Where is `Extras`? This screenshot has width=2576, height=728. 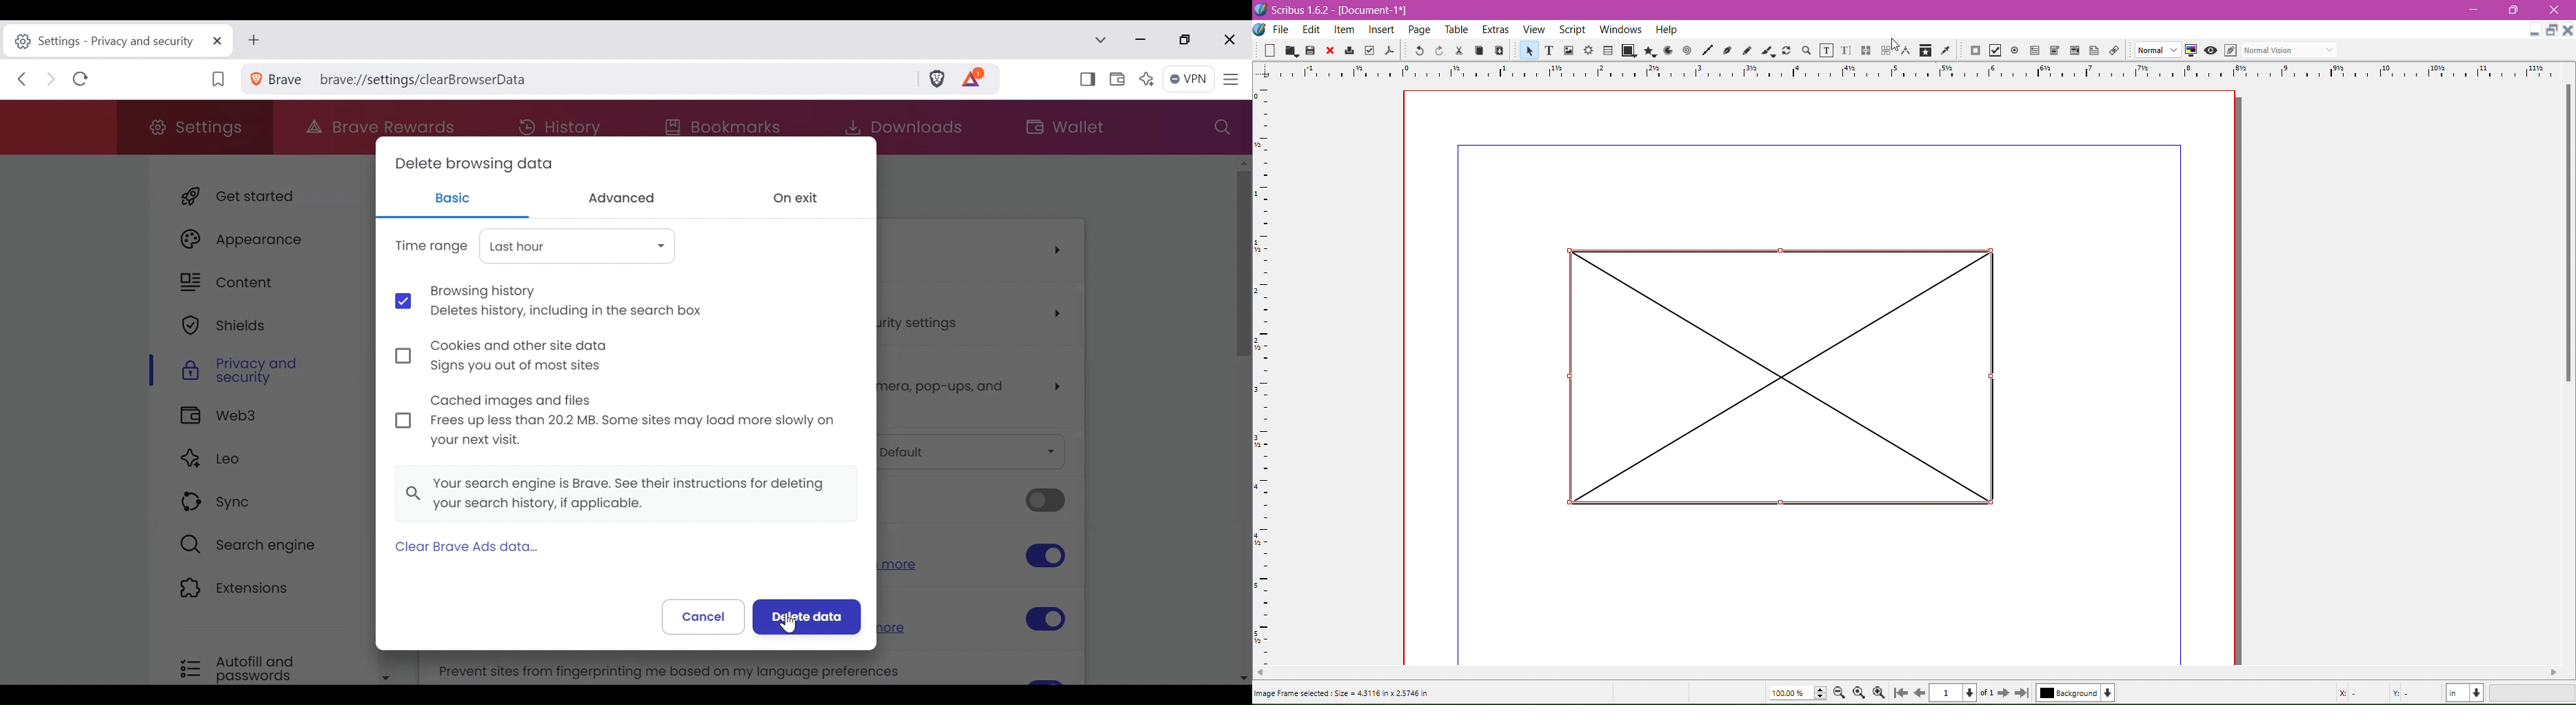
Extras is located at coordinates (1496, 30).